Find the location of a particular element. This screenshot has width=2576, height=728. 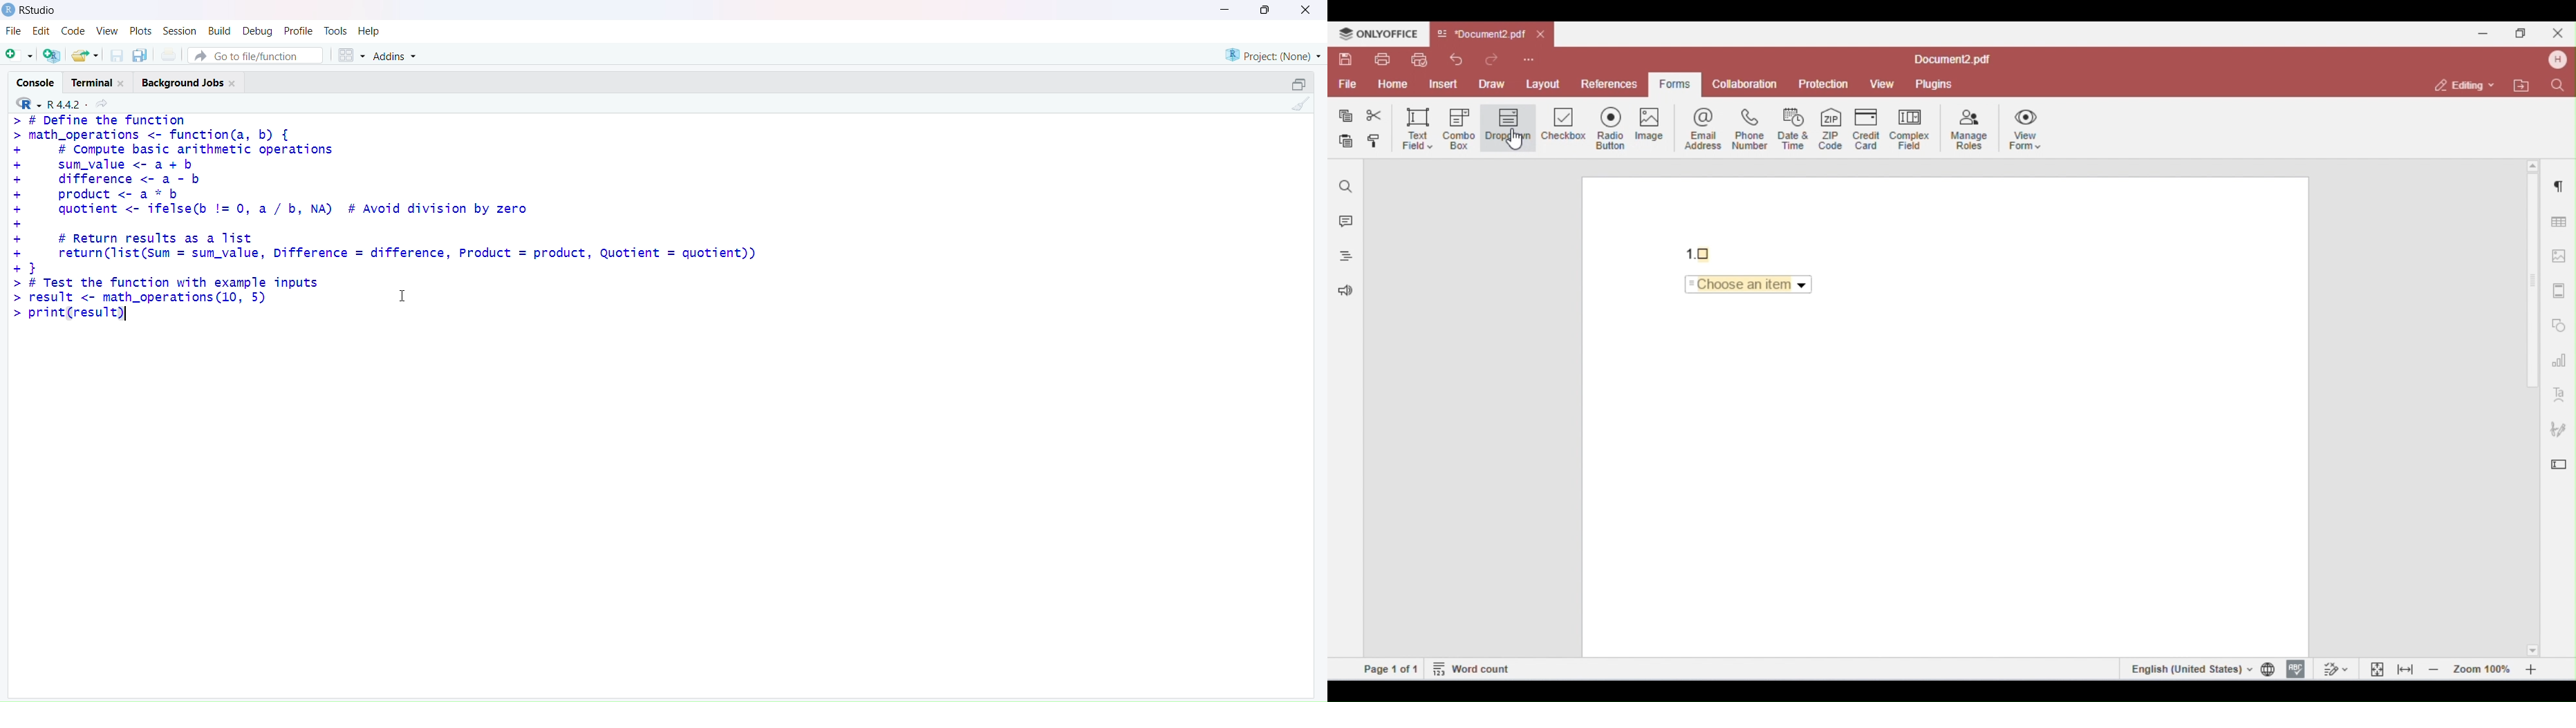

Addins is located at coordinates (396, 57).